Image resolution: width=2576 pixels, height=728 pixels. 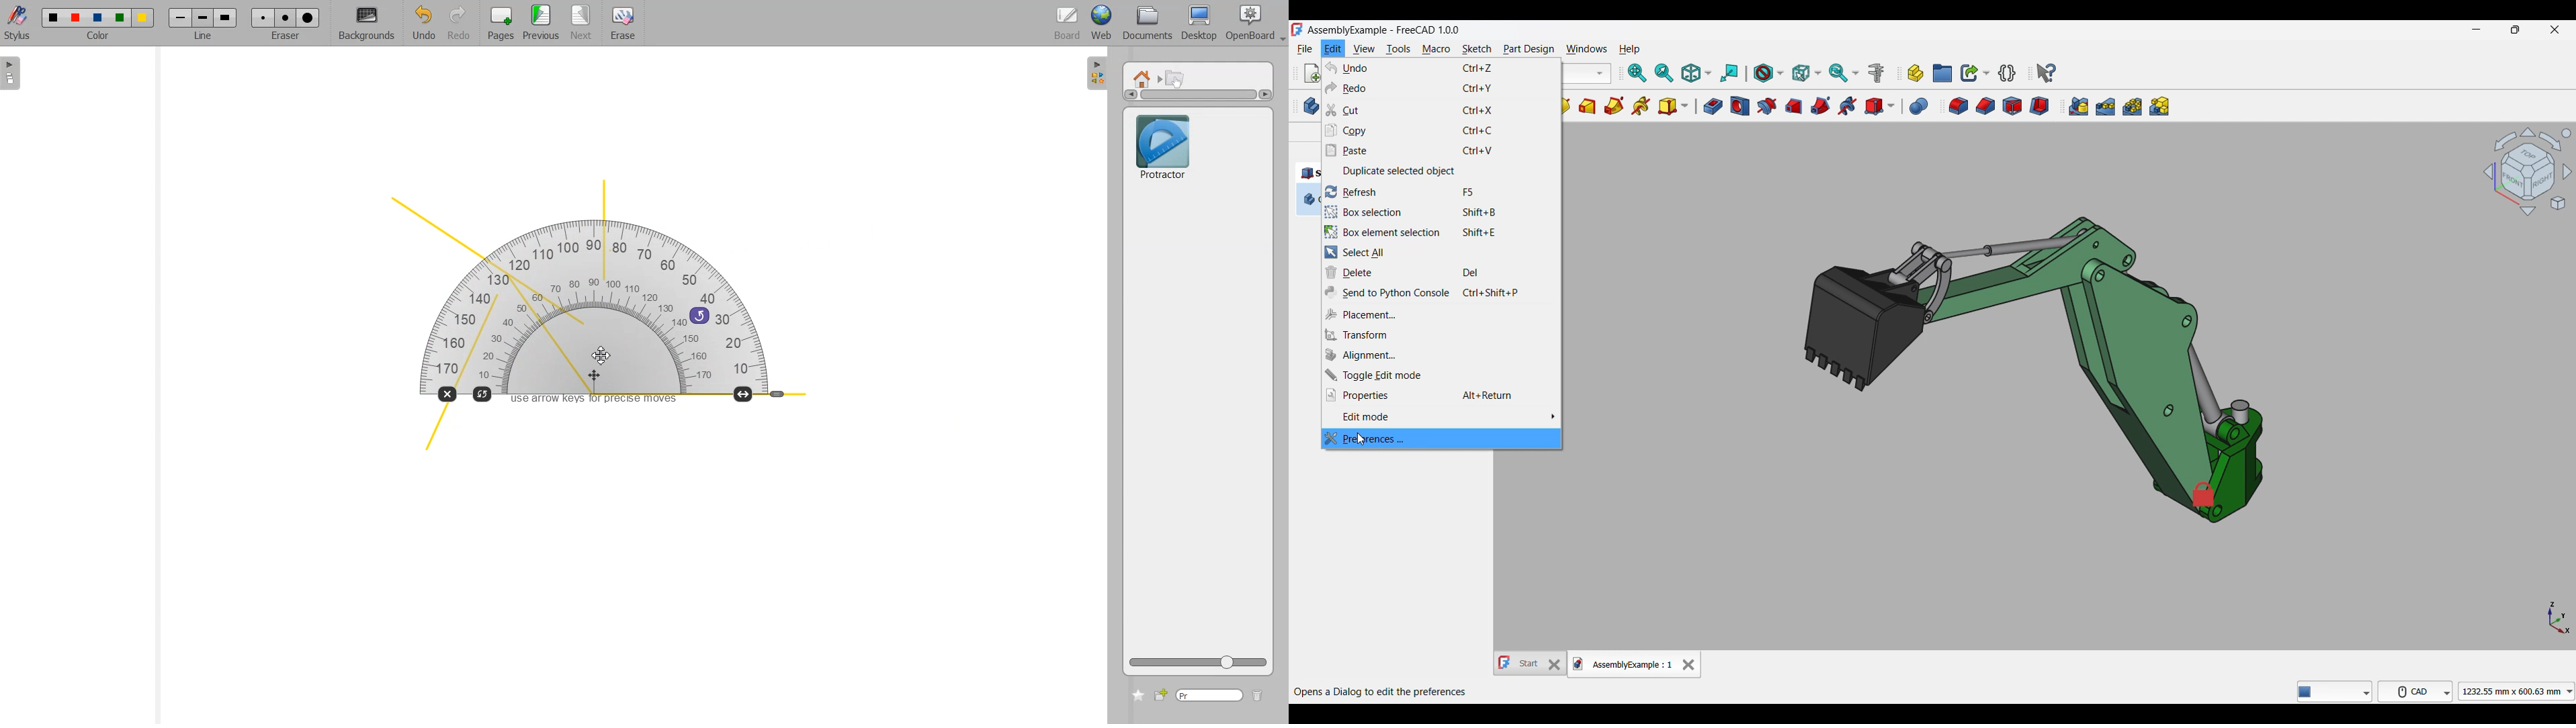 What do you see at coordinates (1959, 107) in the screenshot?
I see `Fillet` at bounding box center [1959, 107].